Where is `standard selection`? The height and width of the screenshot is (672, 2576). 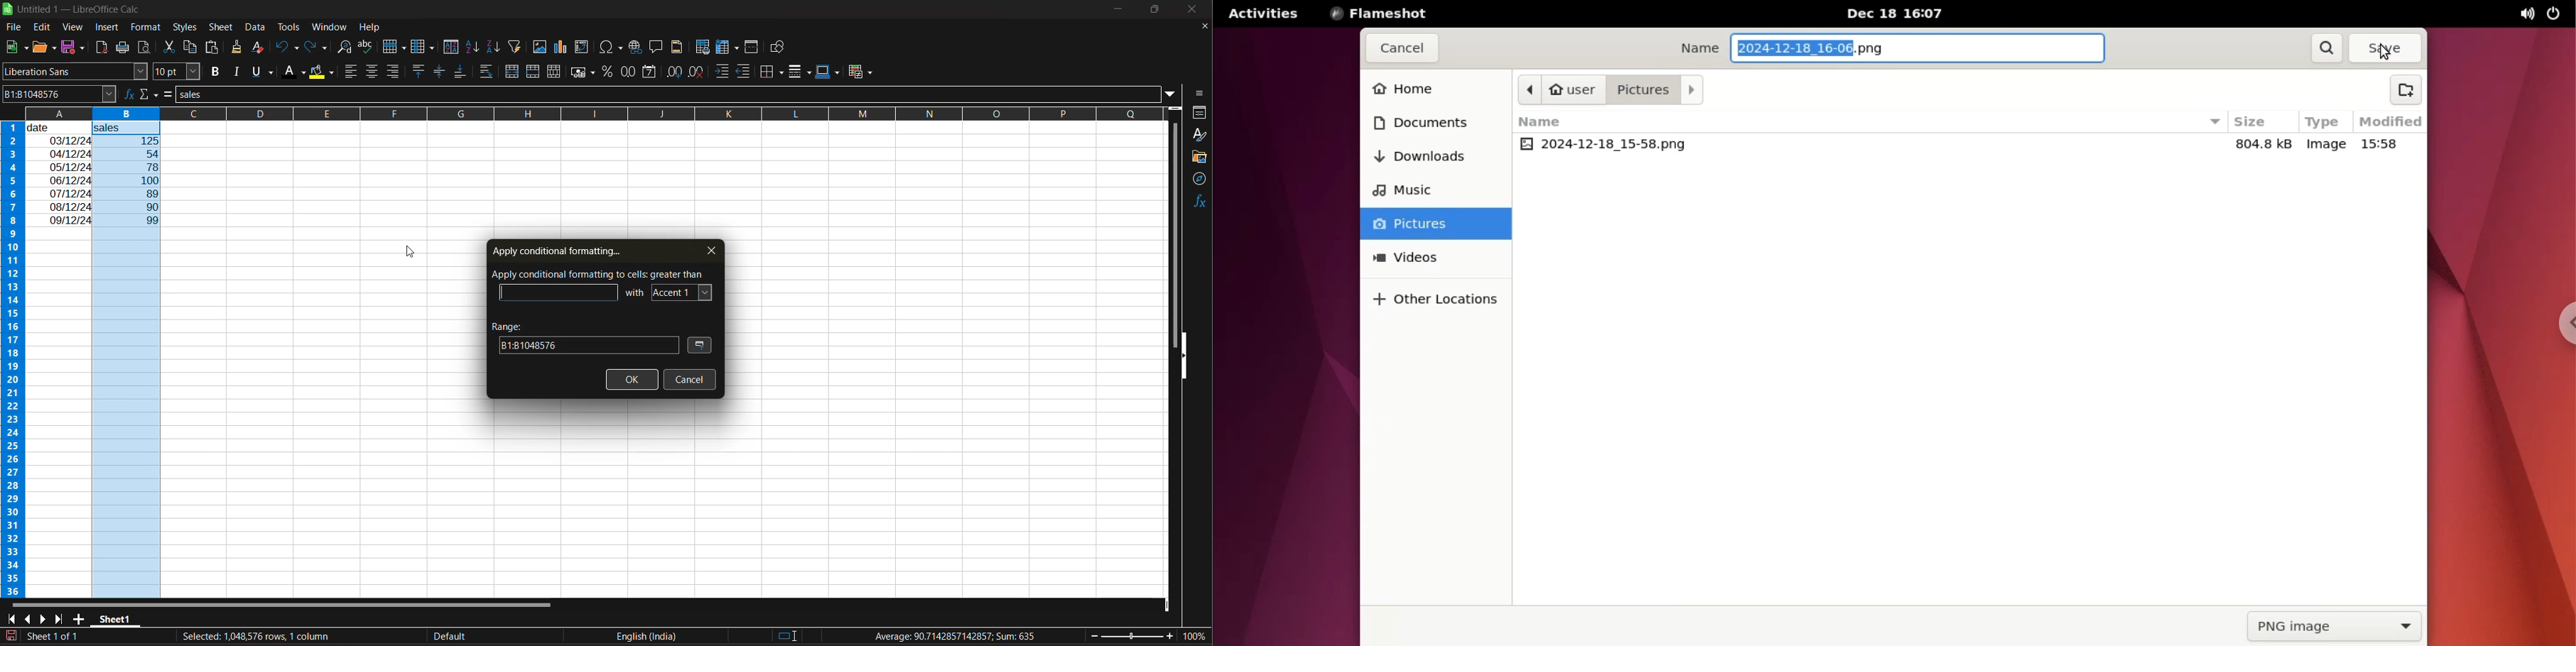 standard selection is located at coordinates (788, 635).